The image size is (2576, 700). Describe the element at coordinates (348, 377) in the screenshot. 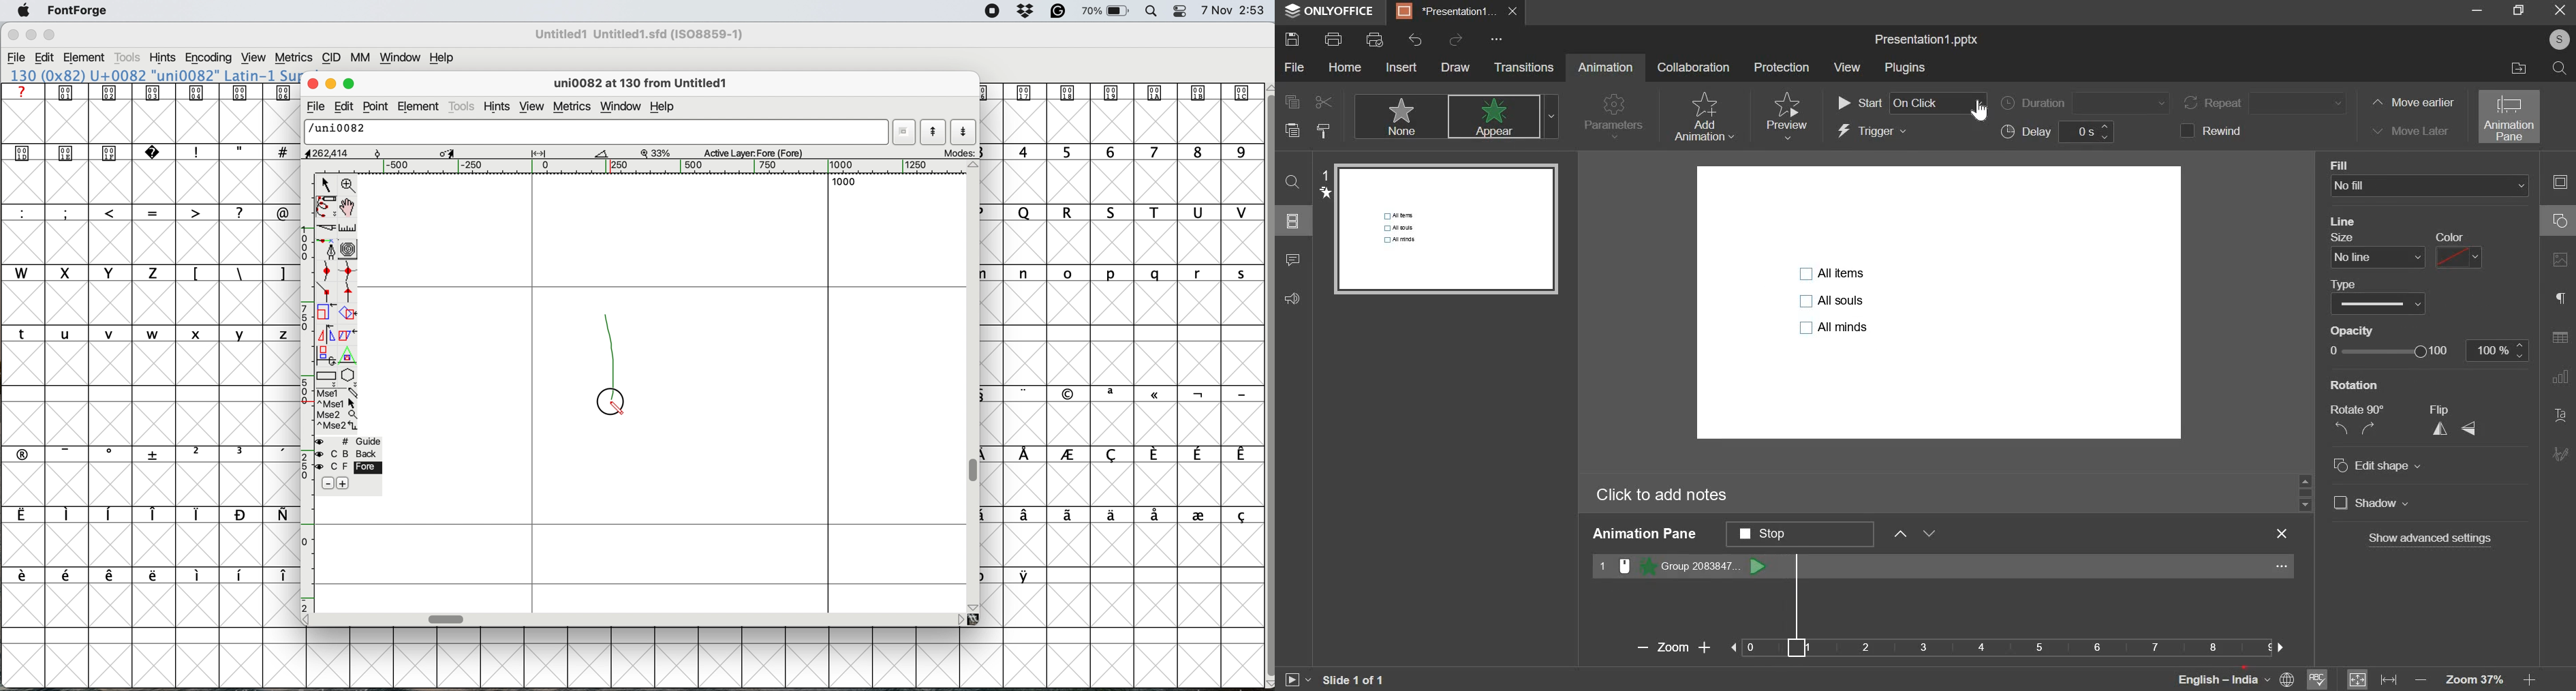

I see `star or polygon` at that location.